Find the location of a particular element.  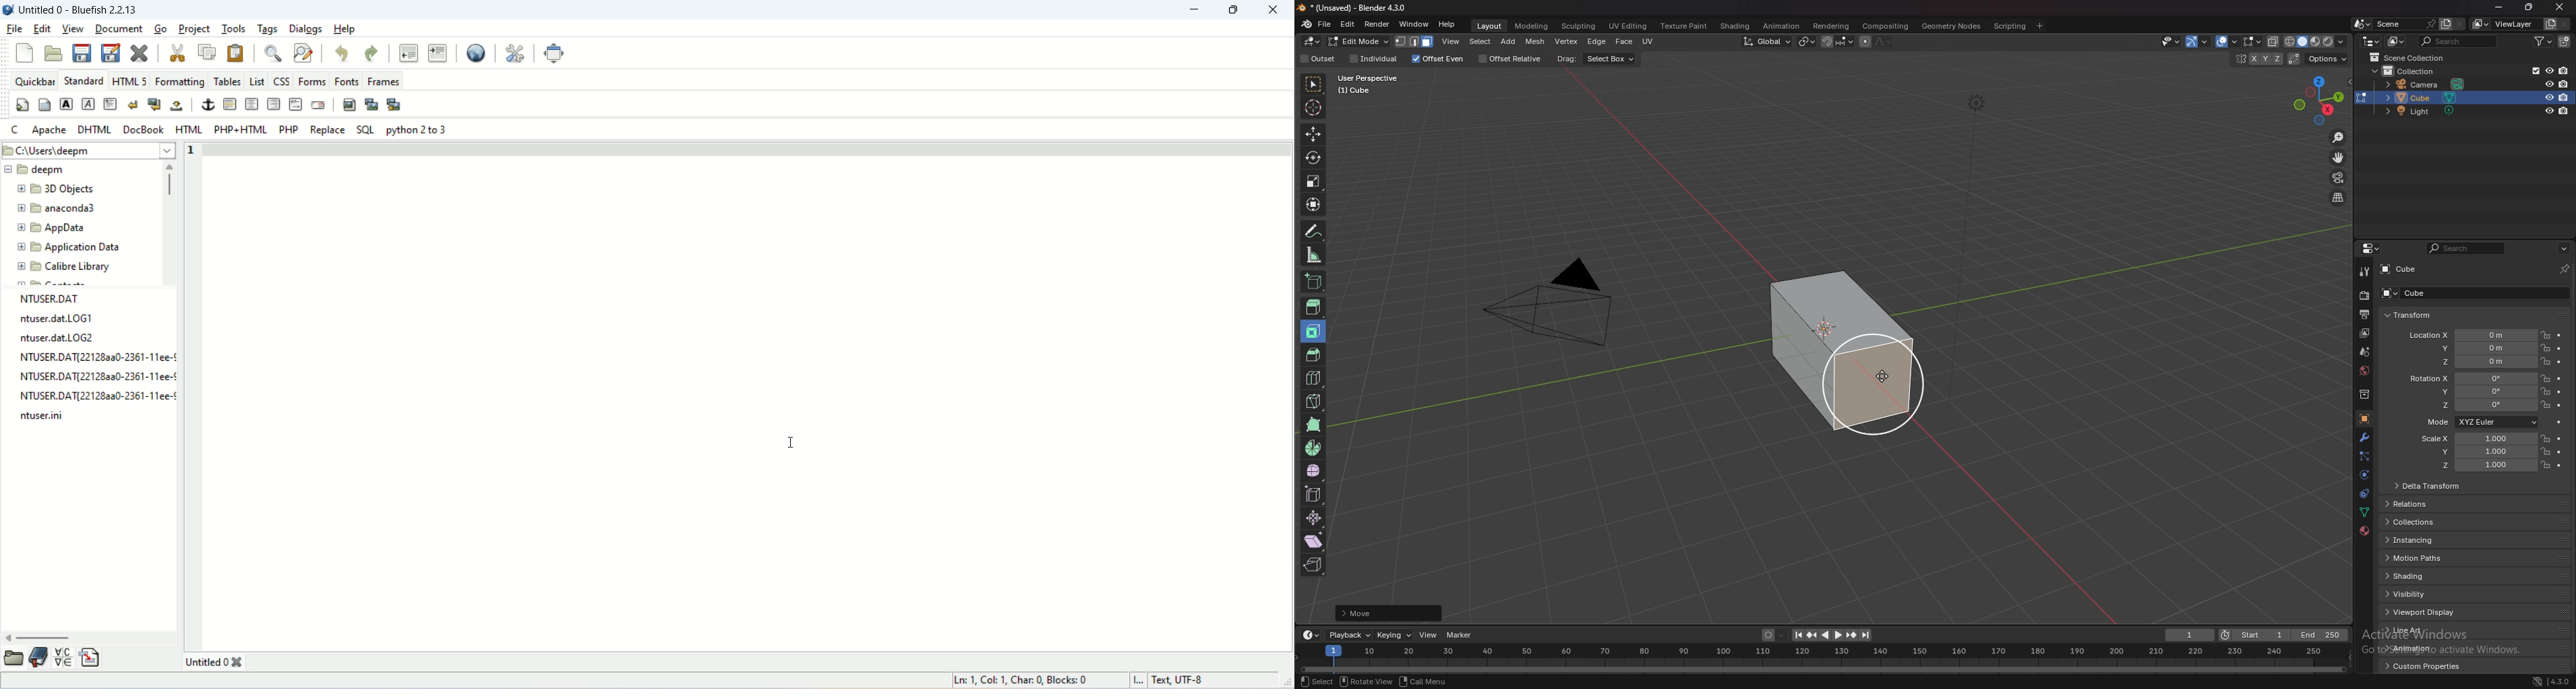

body is located at coordinates (45, 104).